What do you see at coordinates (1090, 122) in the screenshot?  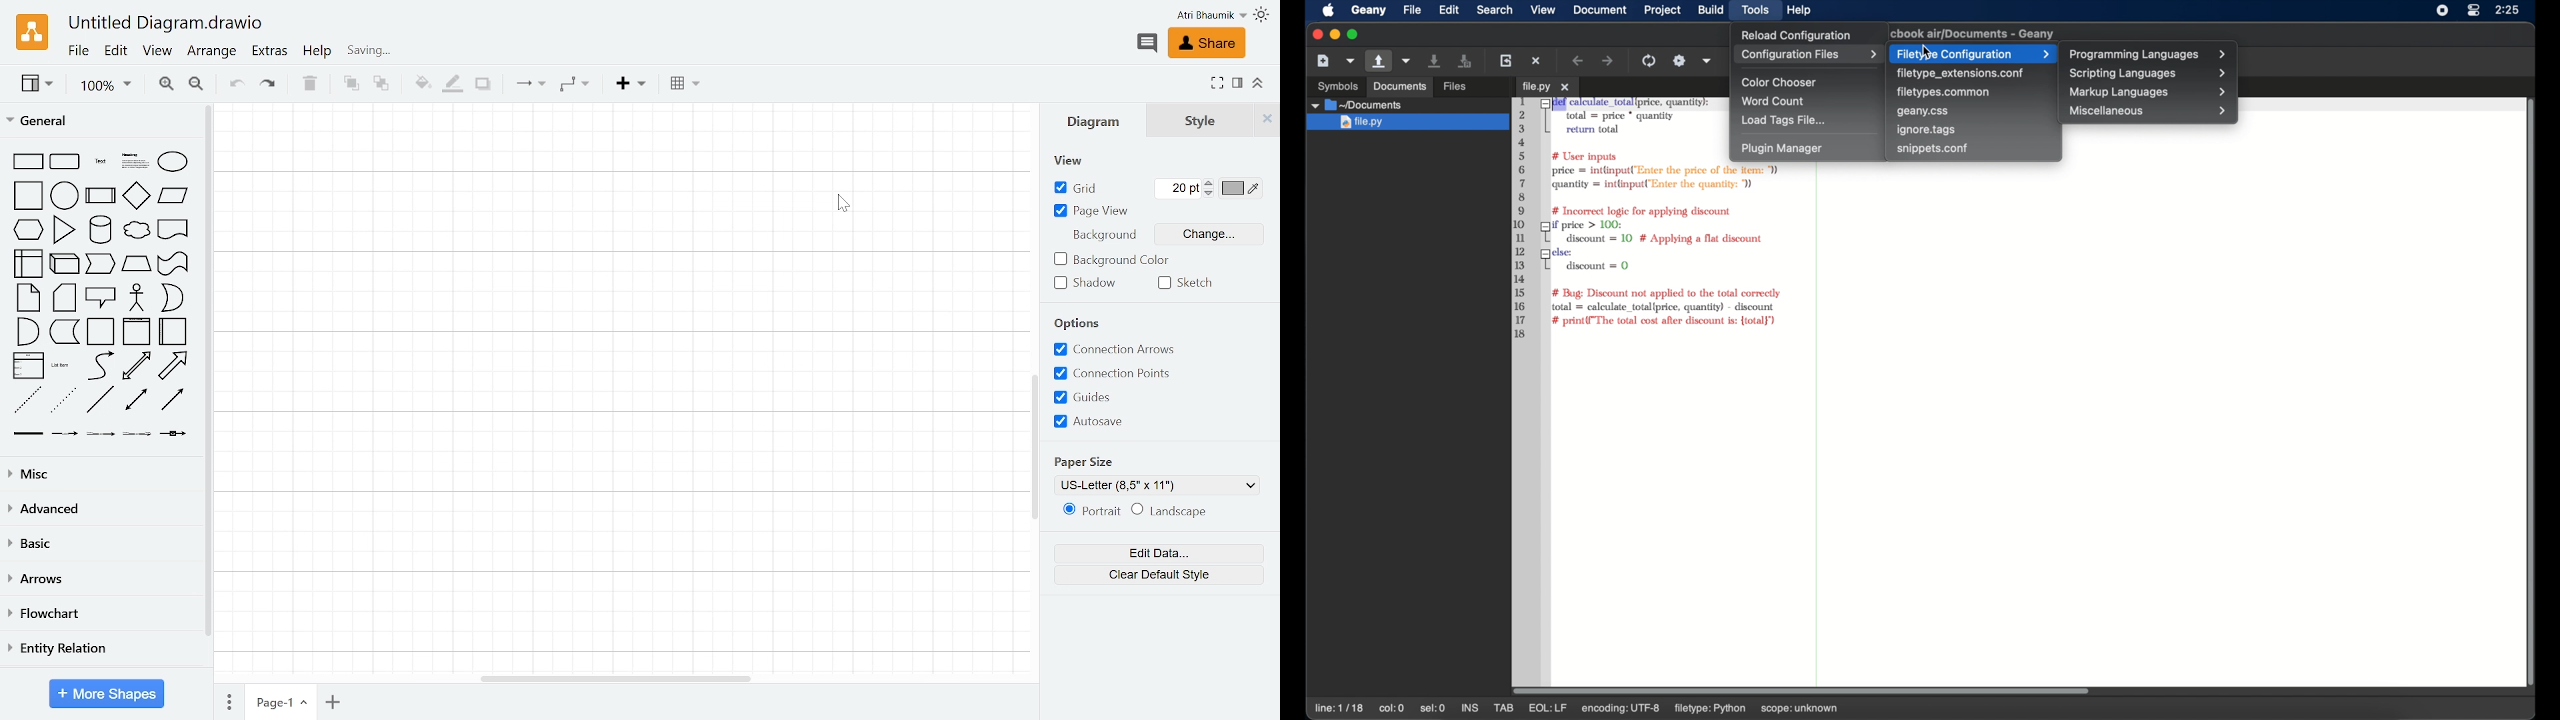 I see `Diagram` at bounding box center [1090, 122].